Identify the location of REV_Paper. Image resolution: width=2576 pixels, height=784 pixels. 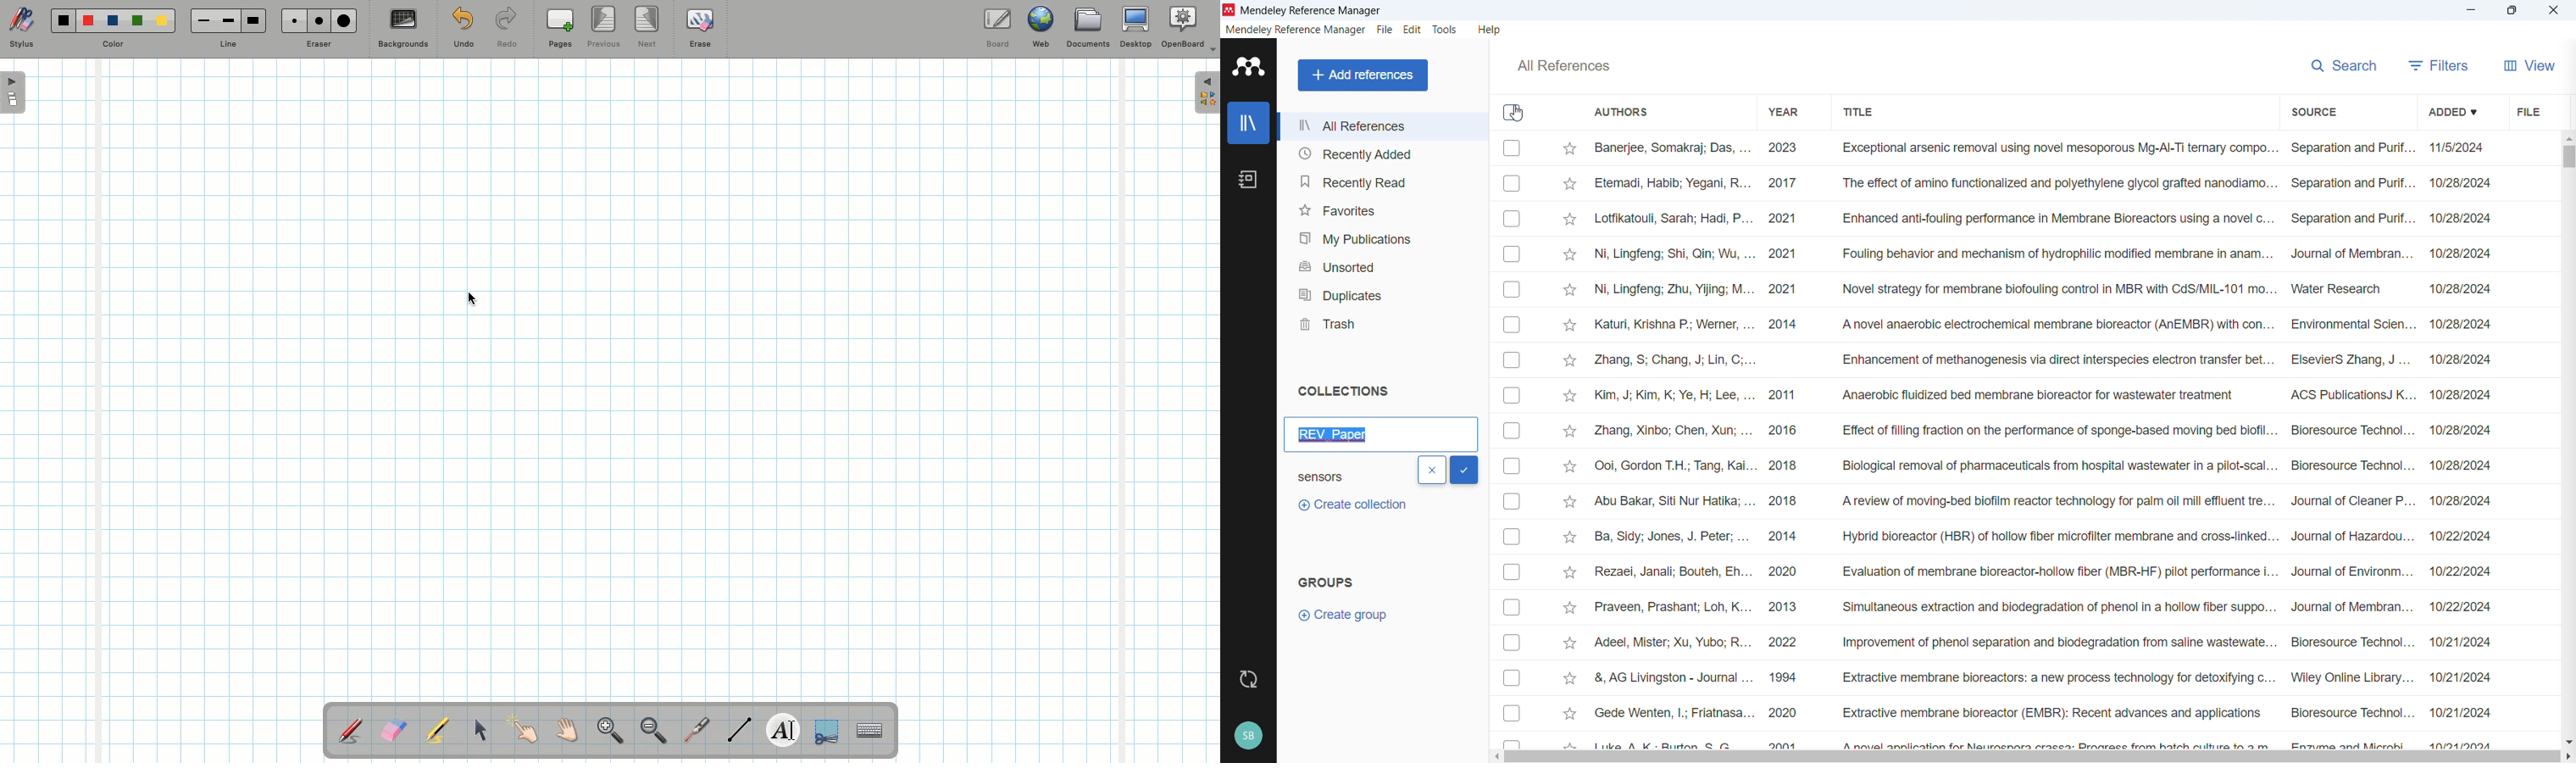
(1334, 434).